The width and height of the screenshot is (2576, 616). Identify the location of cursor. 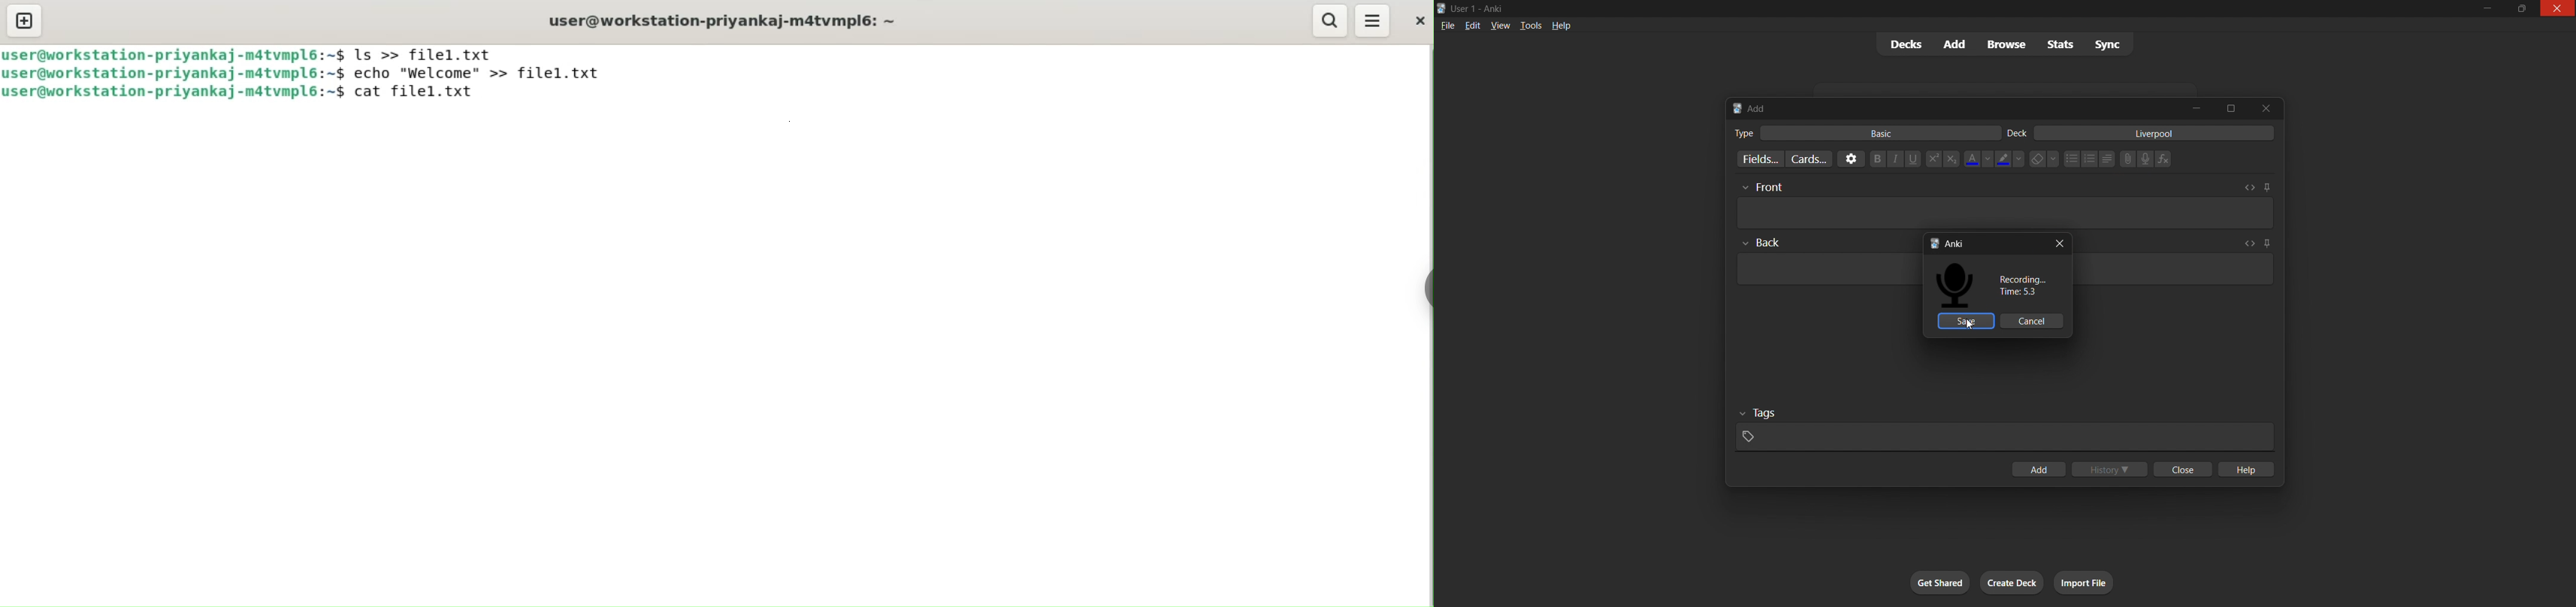
(1970, 325).